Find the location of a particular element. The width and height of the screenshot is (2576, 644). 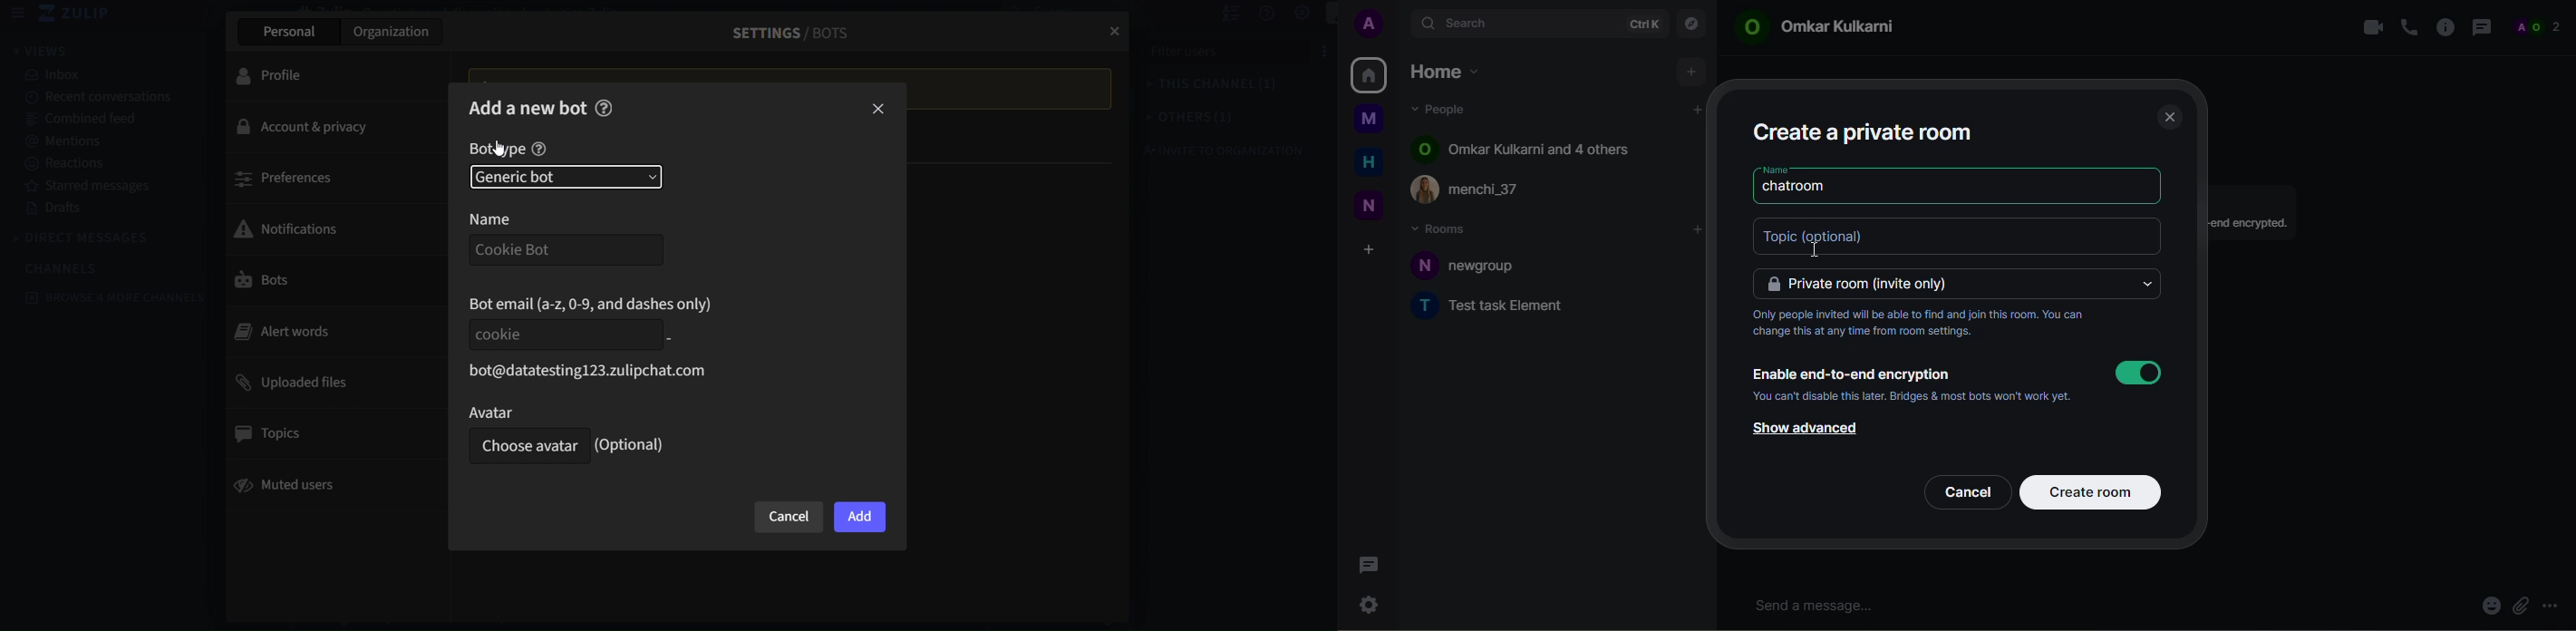

settings/Bots is located at coordinates (783, 32).